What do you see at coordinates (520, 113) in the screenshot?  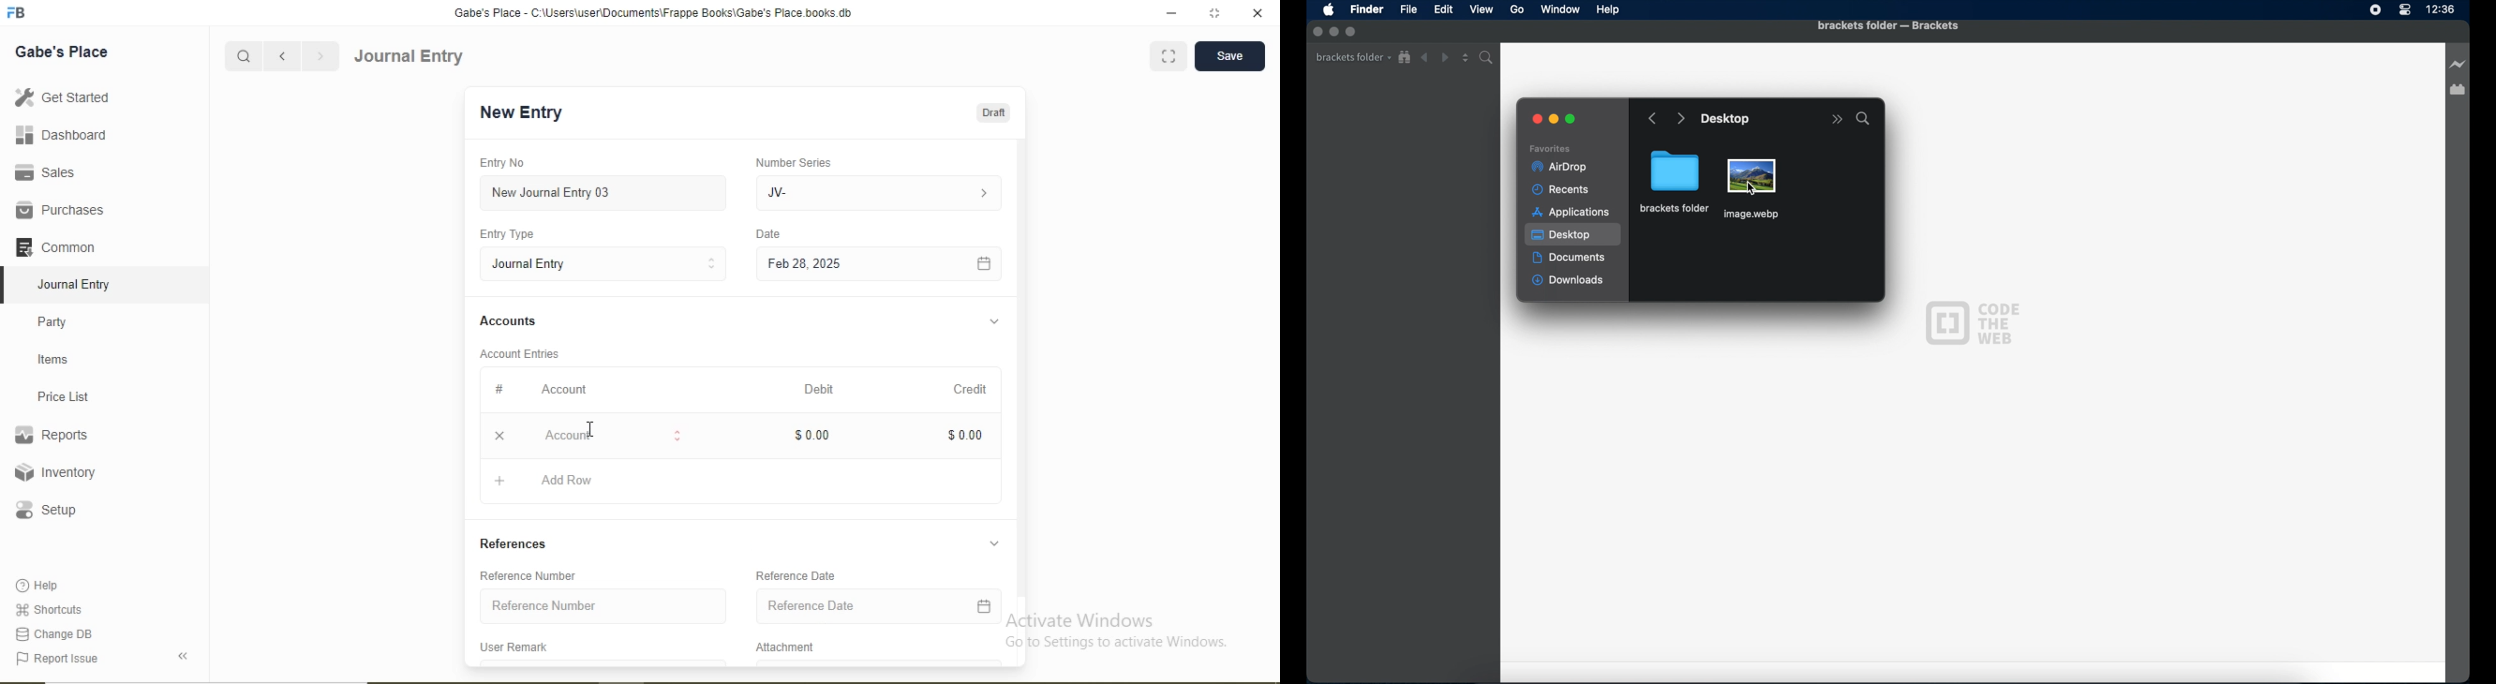 I see `New Entry` at bounding box center [520, 113].